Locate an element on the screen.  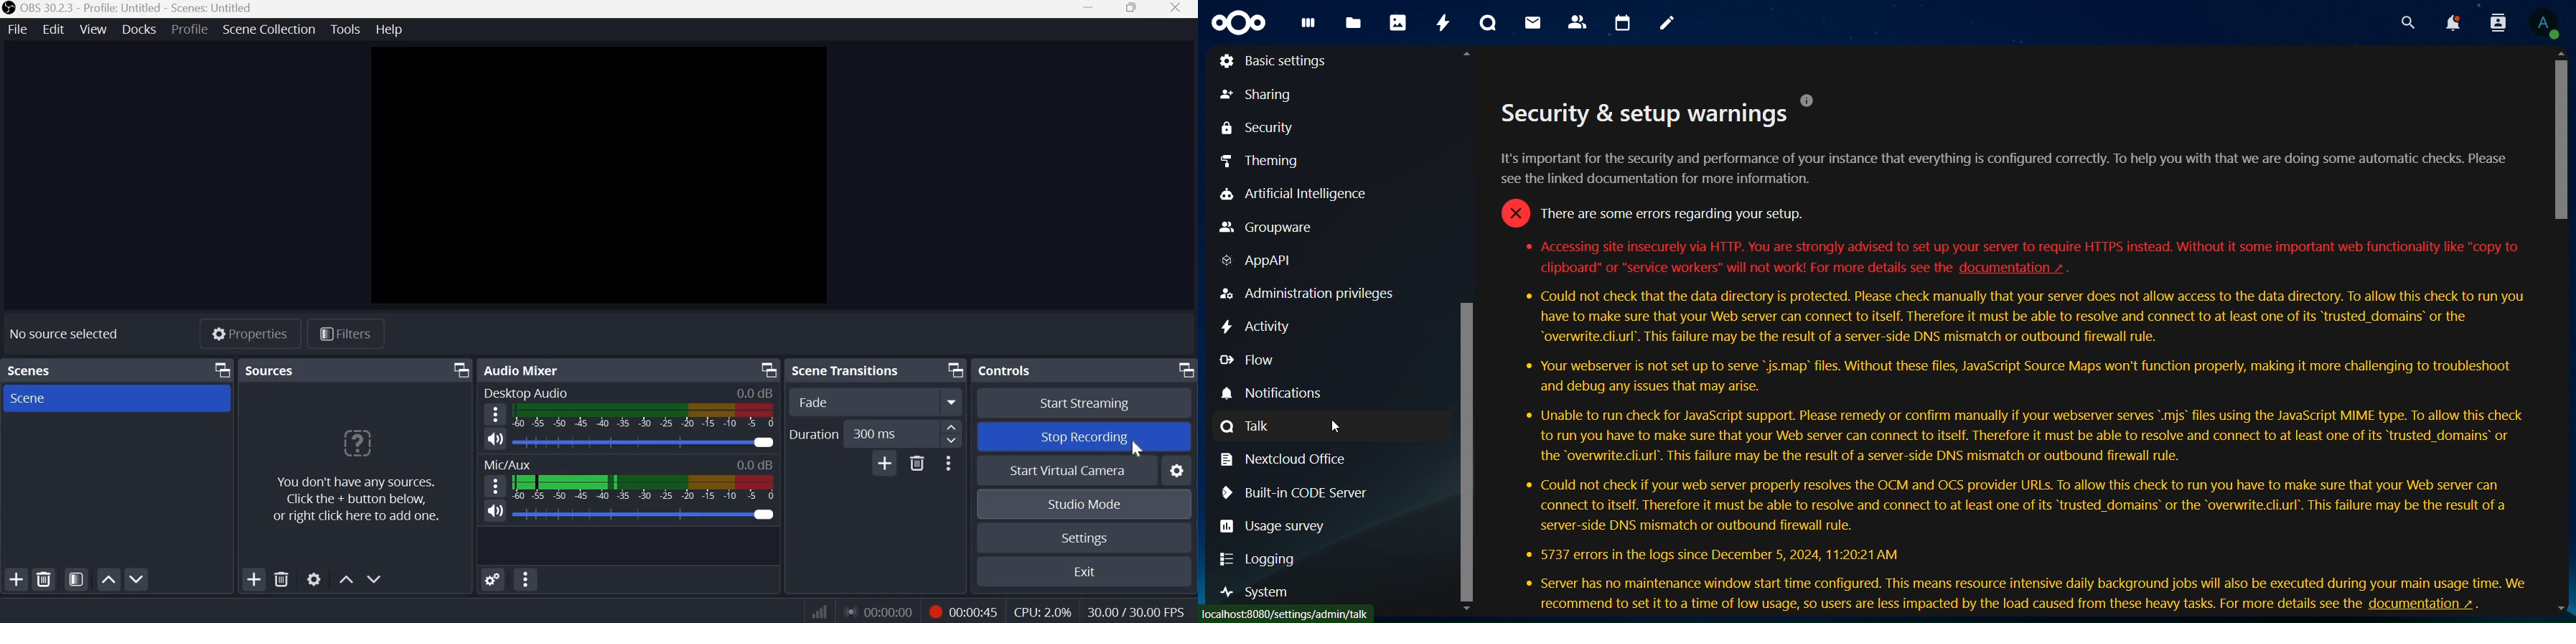
Filters is located at coordinates (343, 333).